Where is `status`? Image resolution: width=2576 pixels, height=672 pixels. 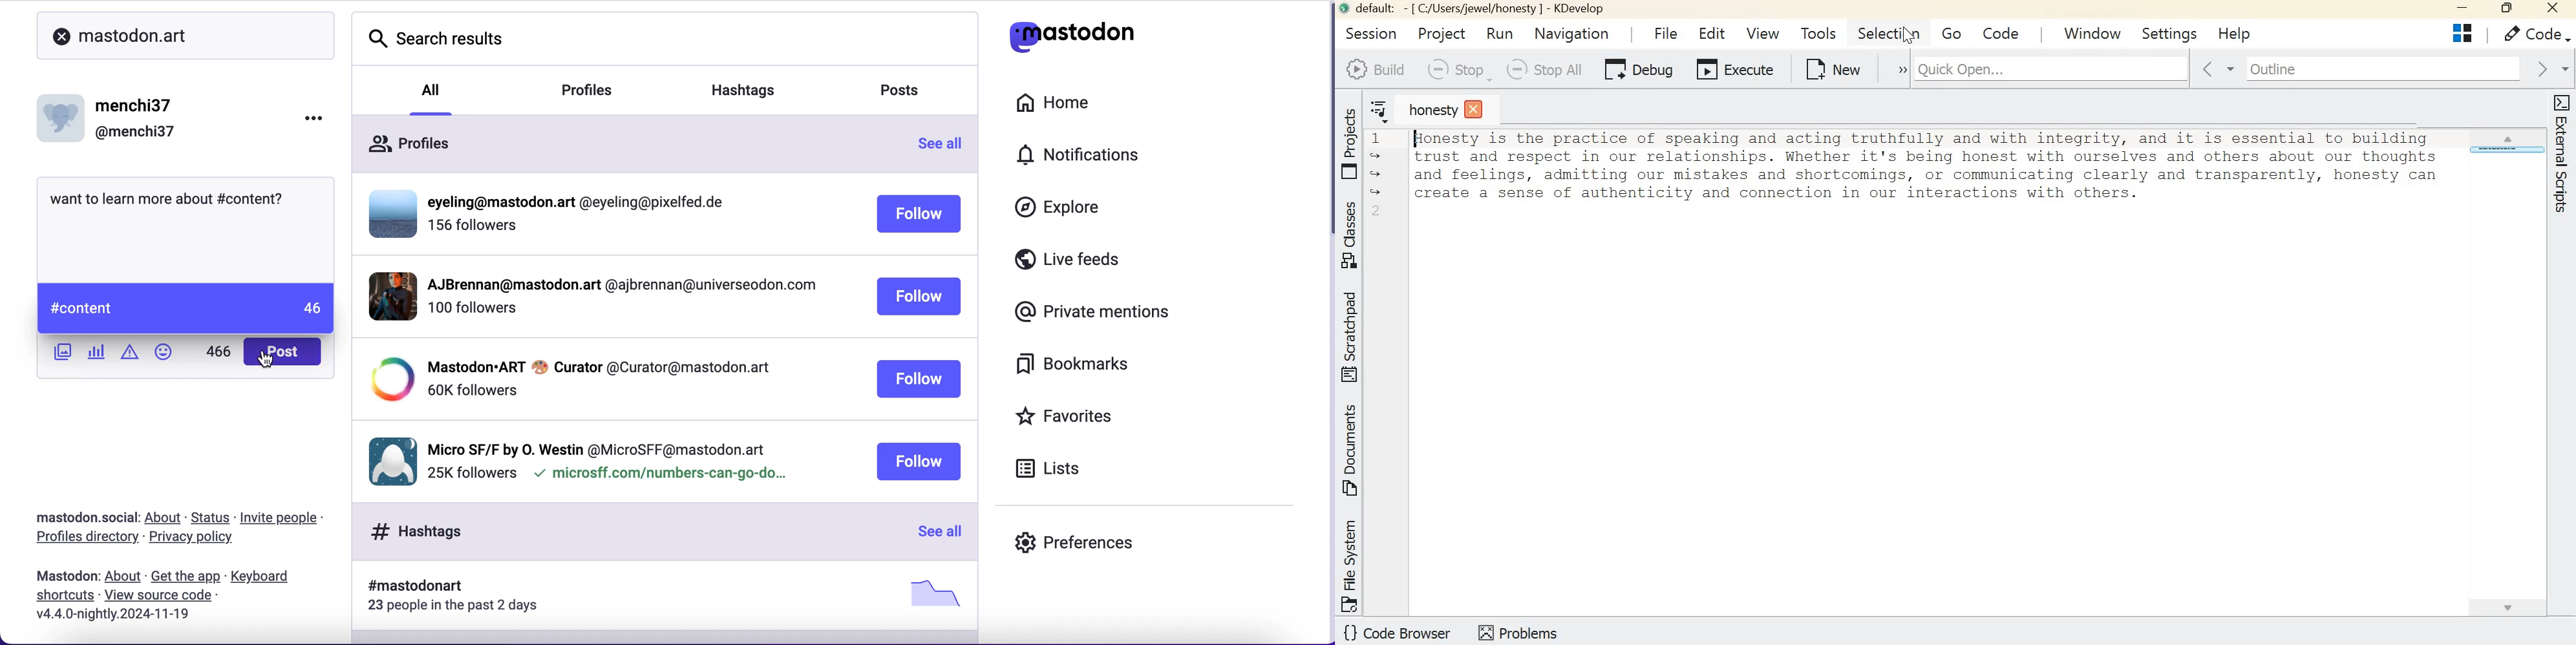
status is located at coordinates (211, 517).